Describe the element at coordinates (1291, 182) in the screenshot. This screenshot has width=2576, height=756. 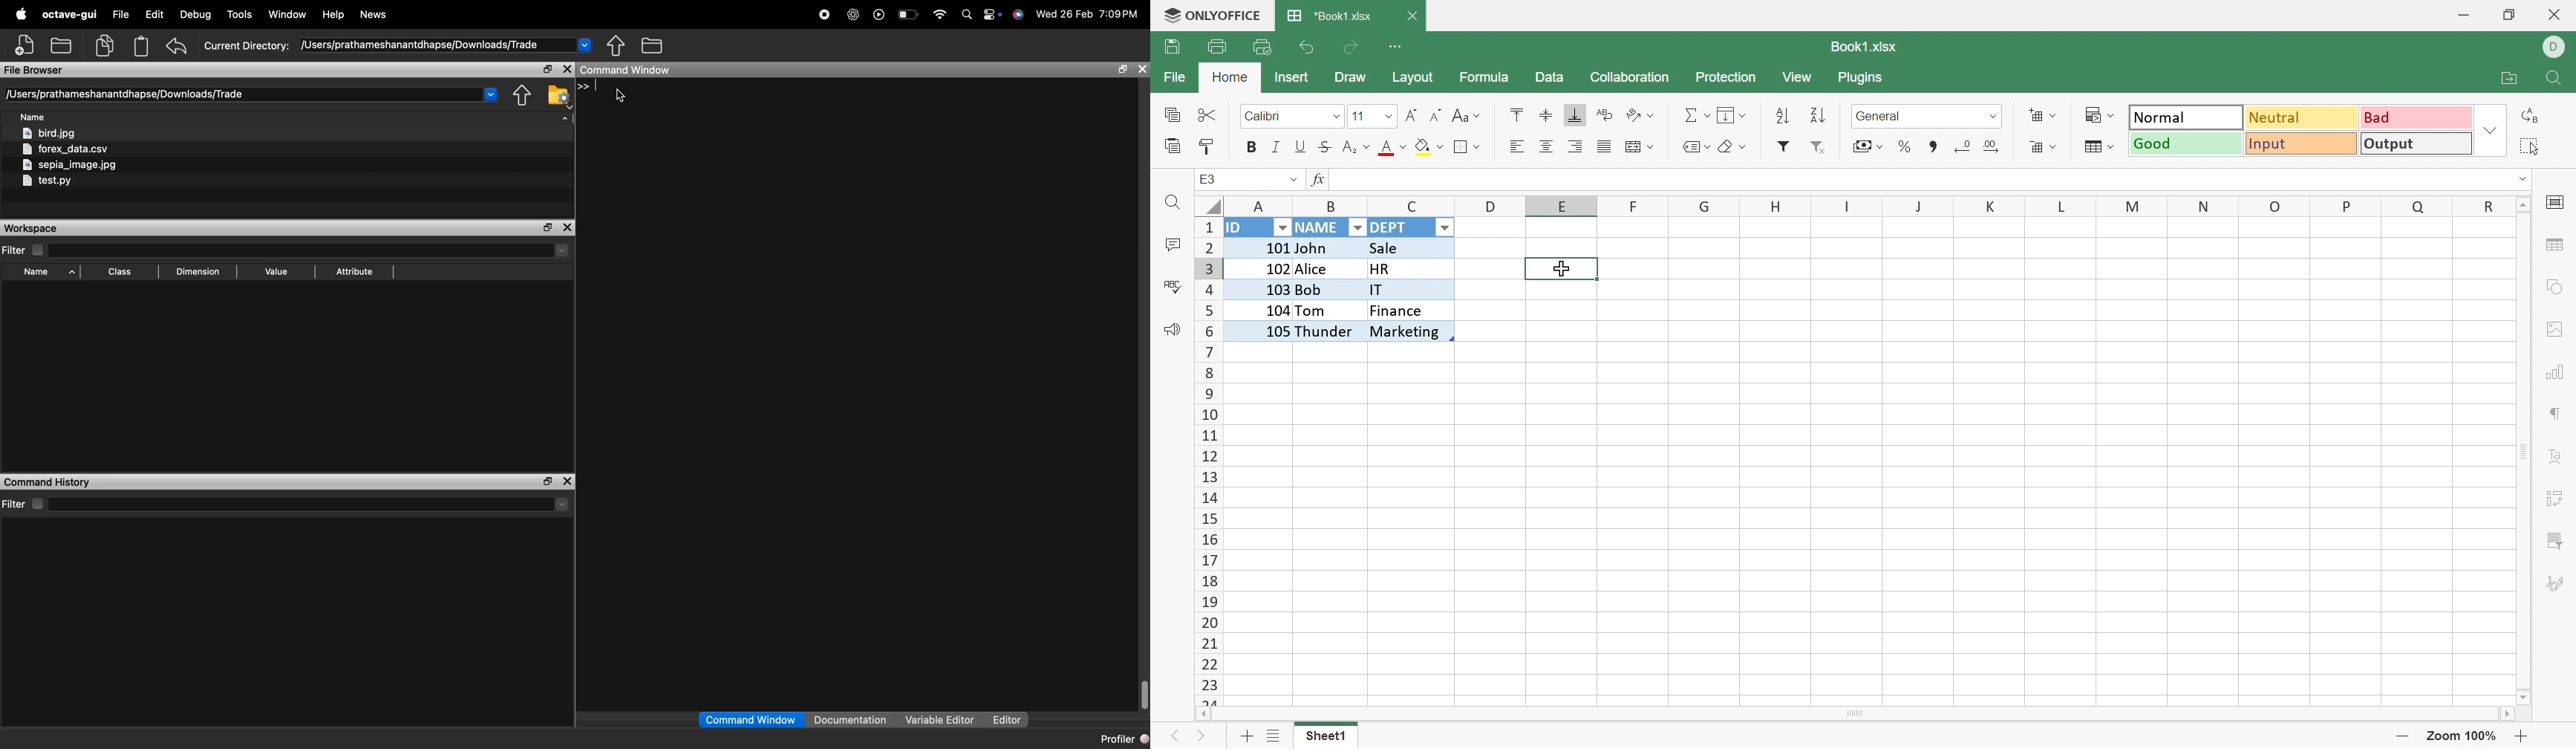
I see `Drop Down` at that location.